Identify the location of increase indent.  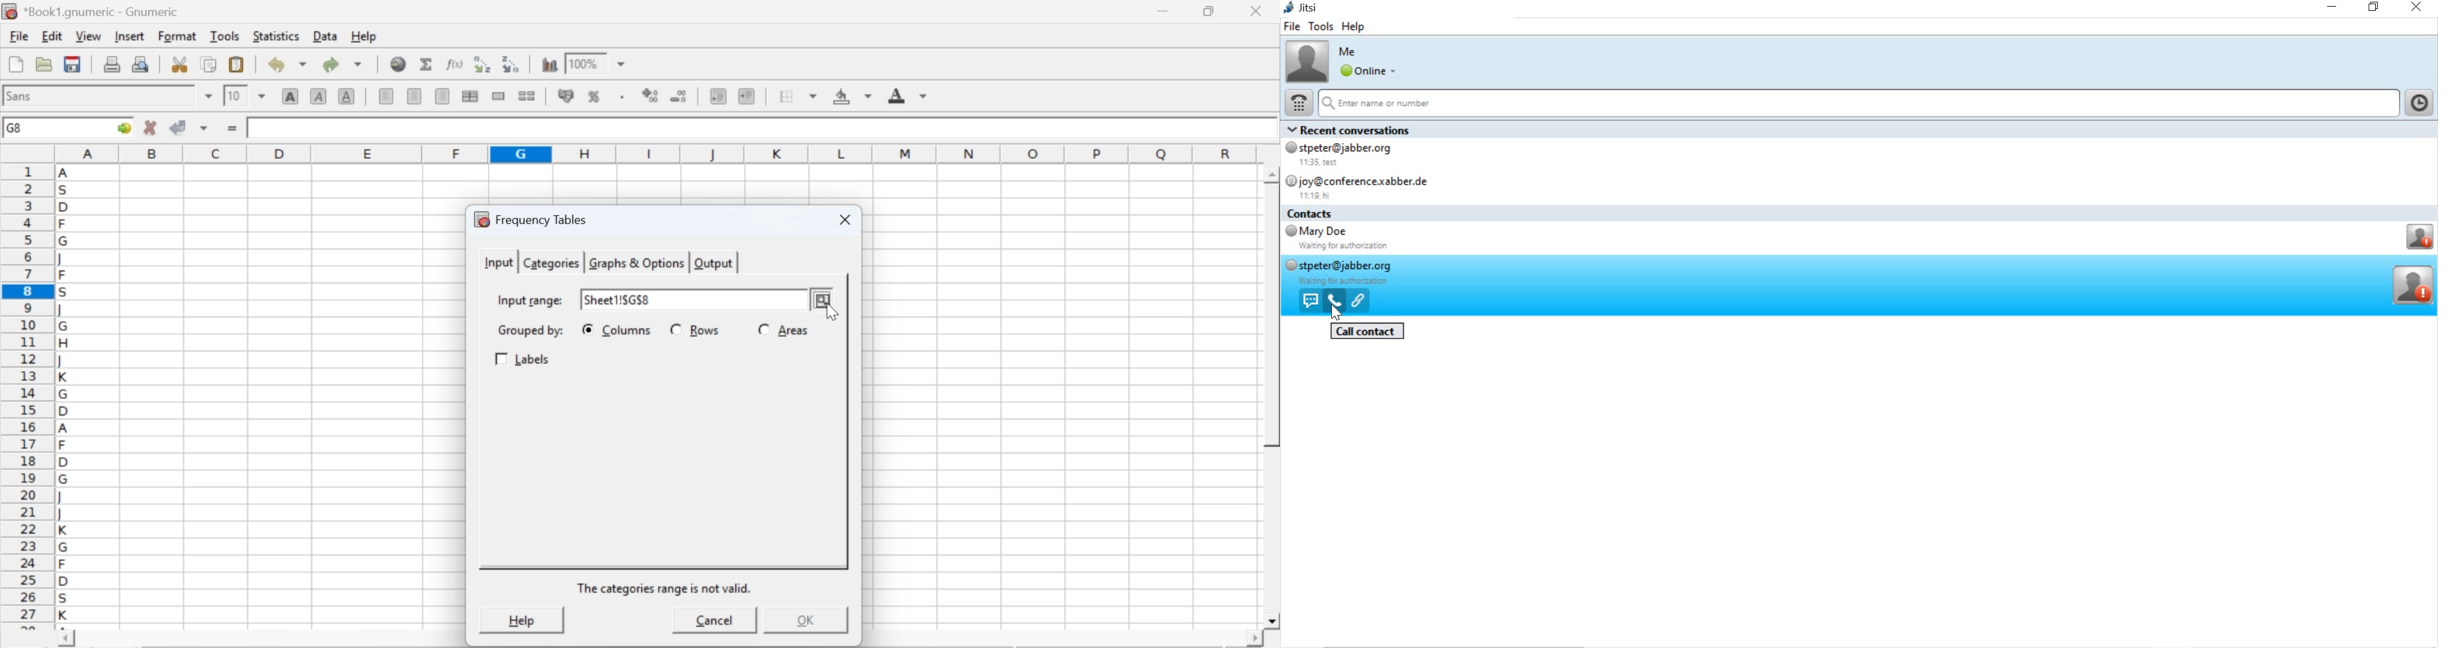
(746, 97).